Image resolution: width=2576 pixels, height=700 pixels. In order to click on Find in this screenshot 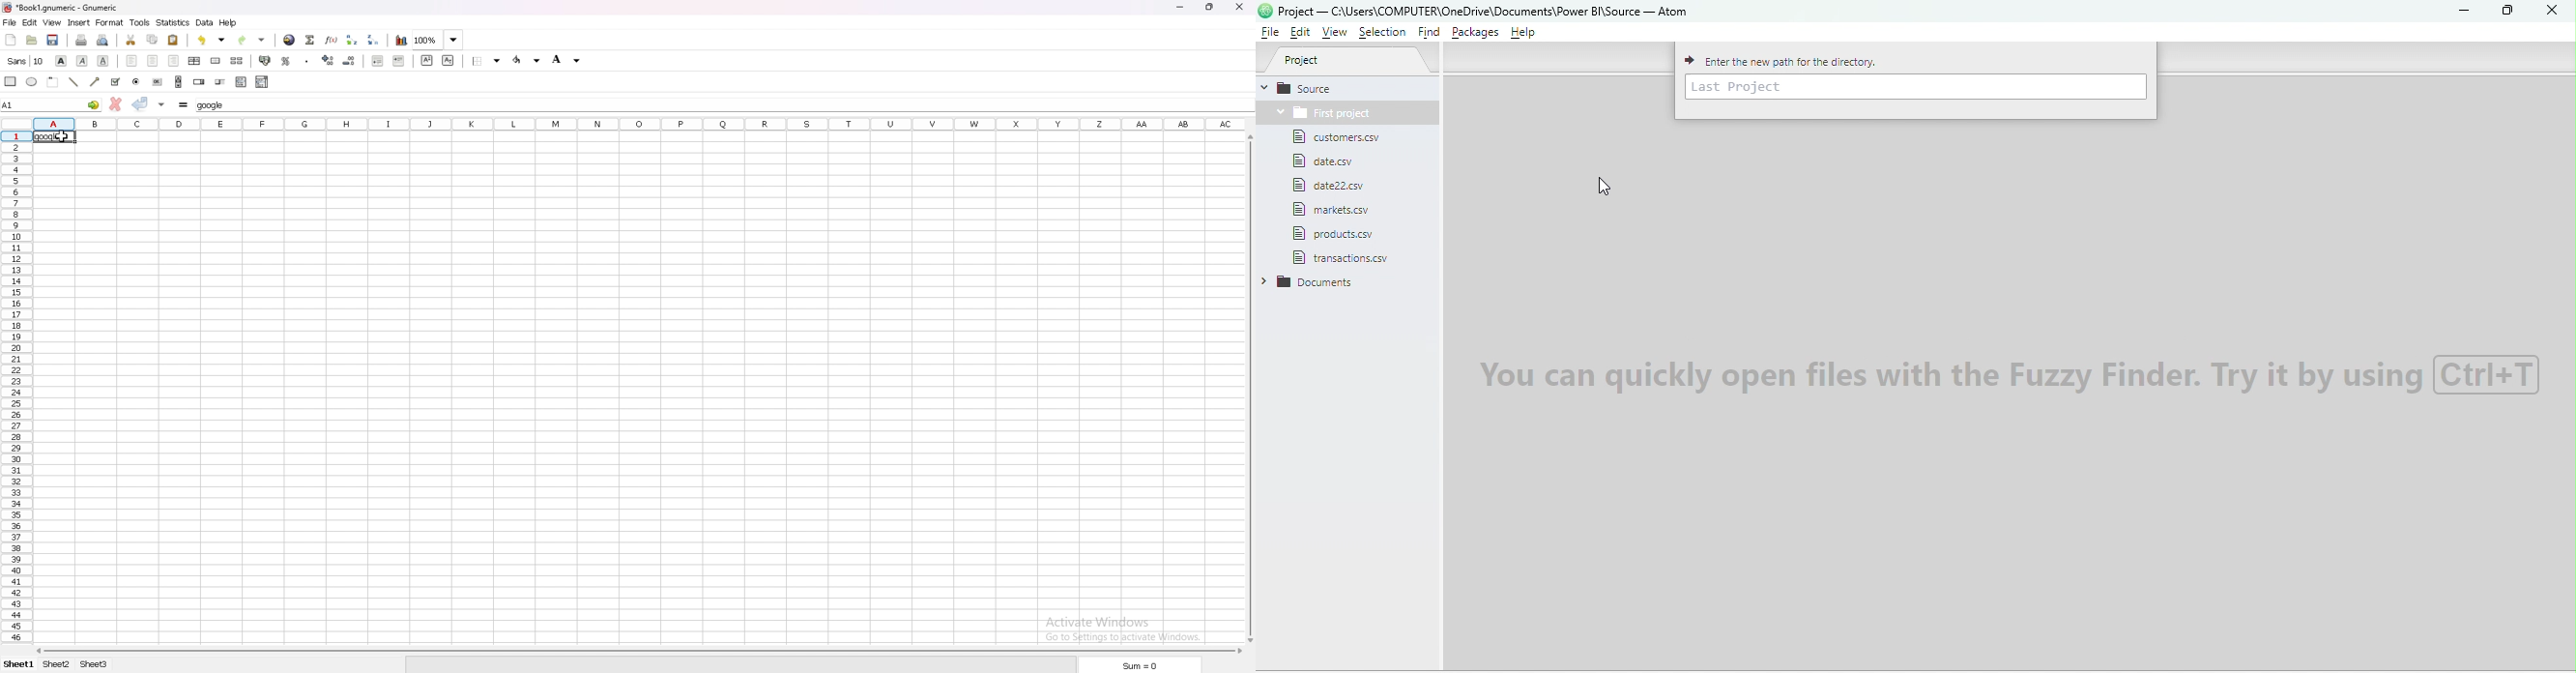, I will do `click(1429, 34)`.